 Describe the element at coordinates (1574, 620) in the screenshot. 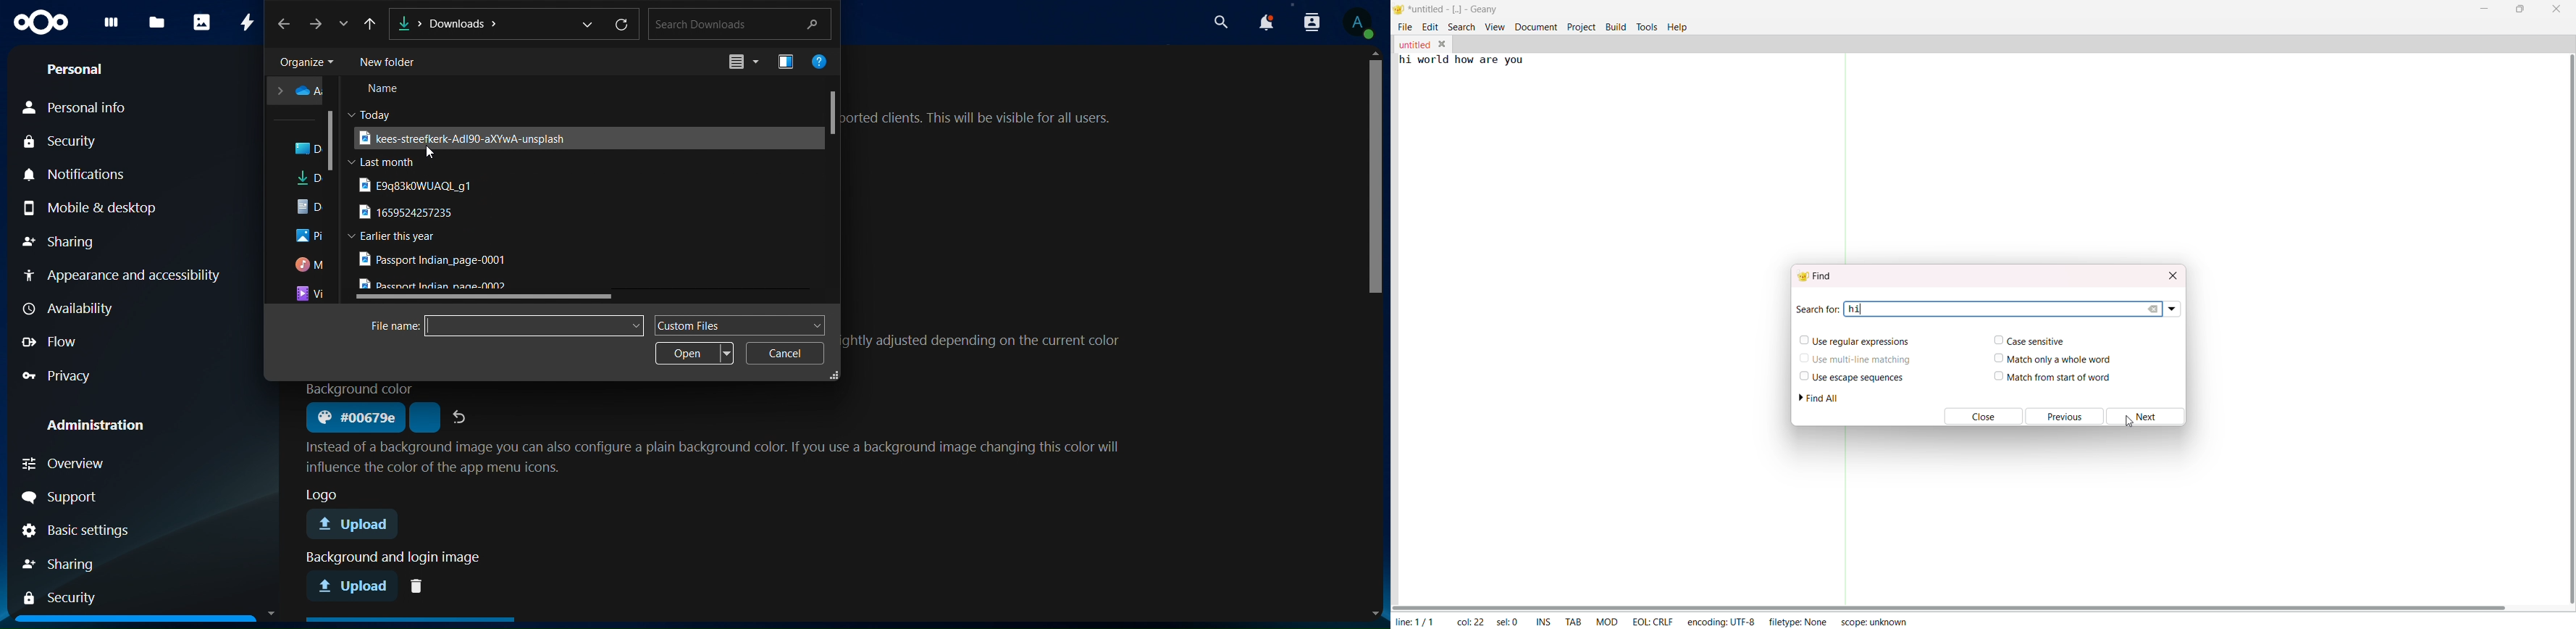

I see `tab` at that location.